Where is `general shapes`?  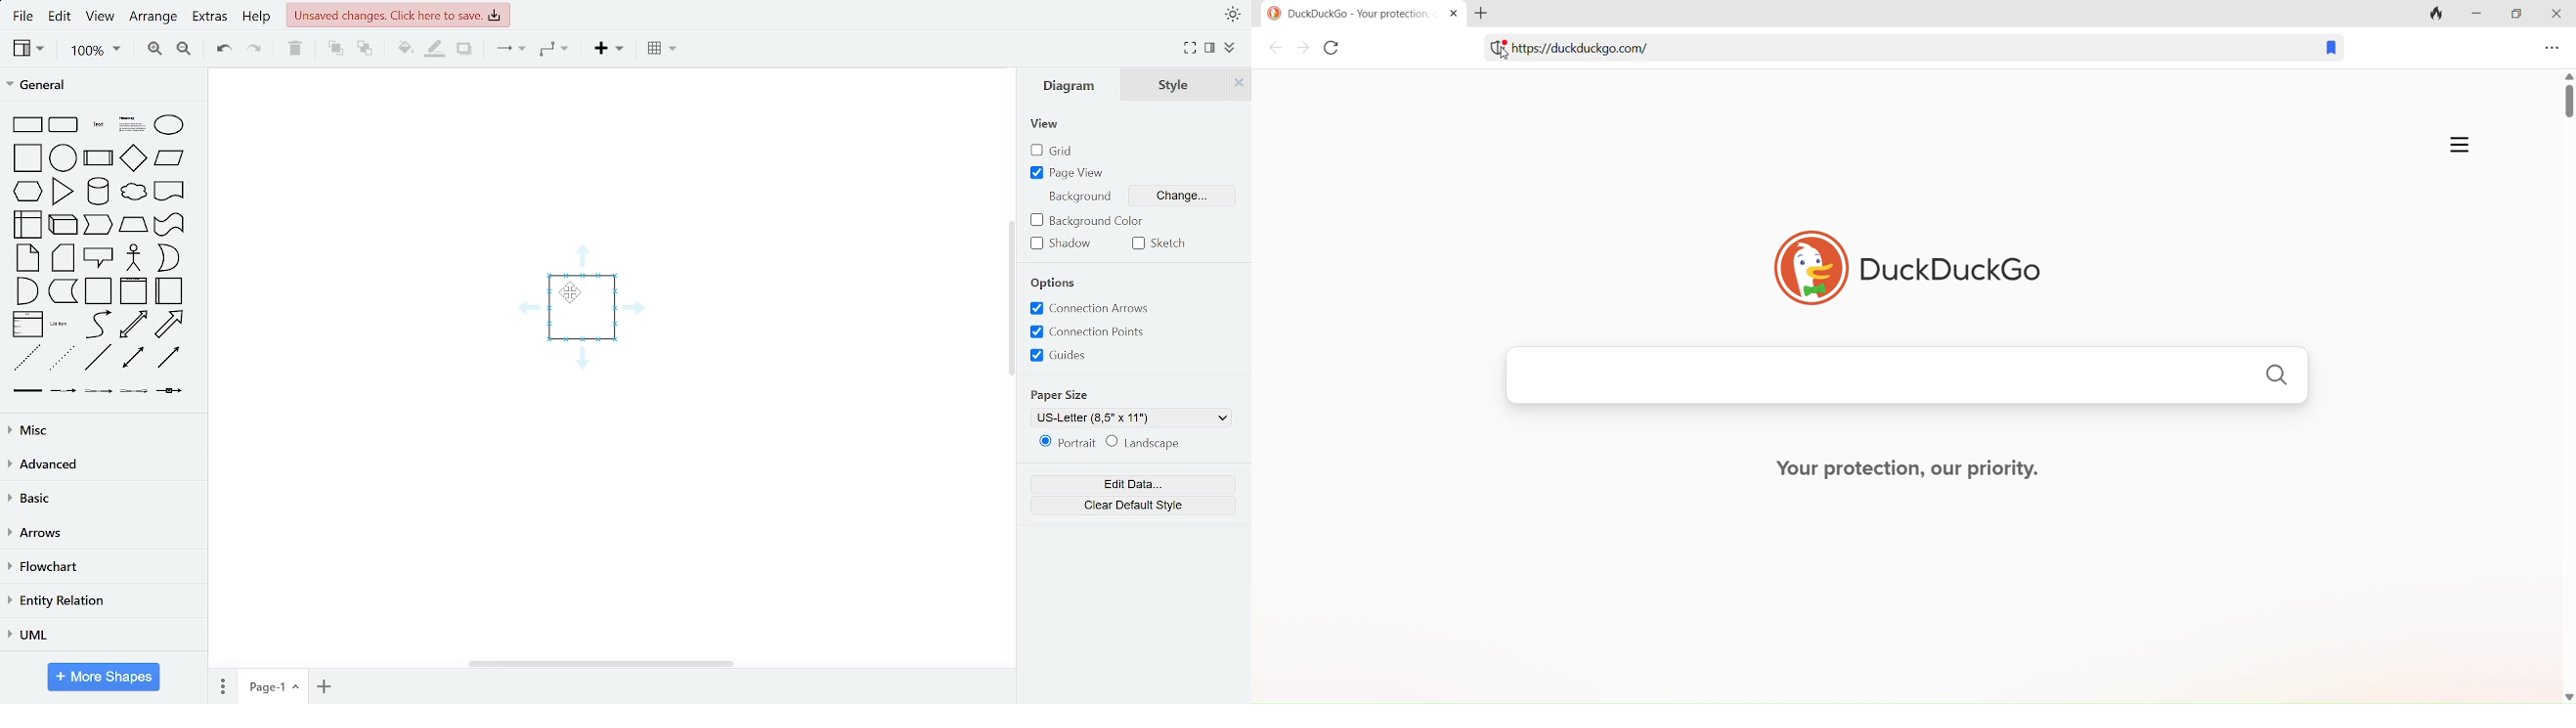 general shapes is located at coordinates (98, 258).